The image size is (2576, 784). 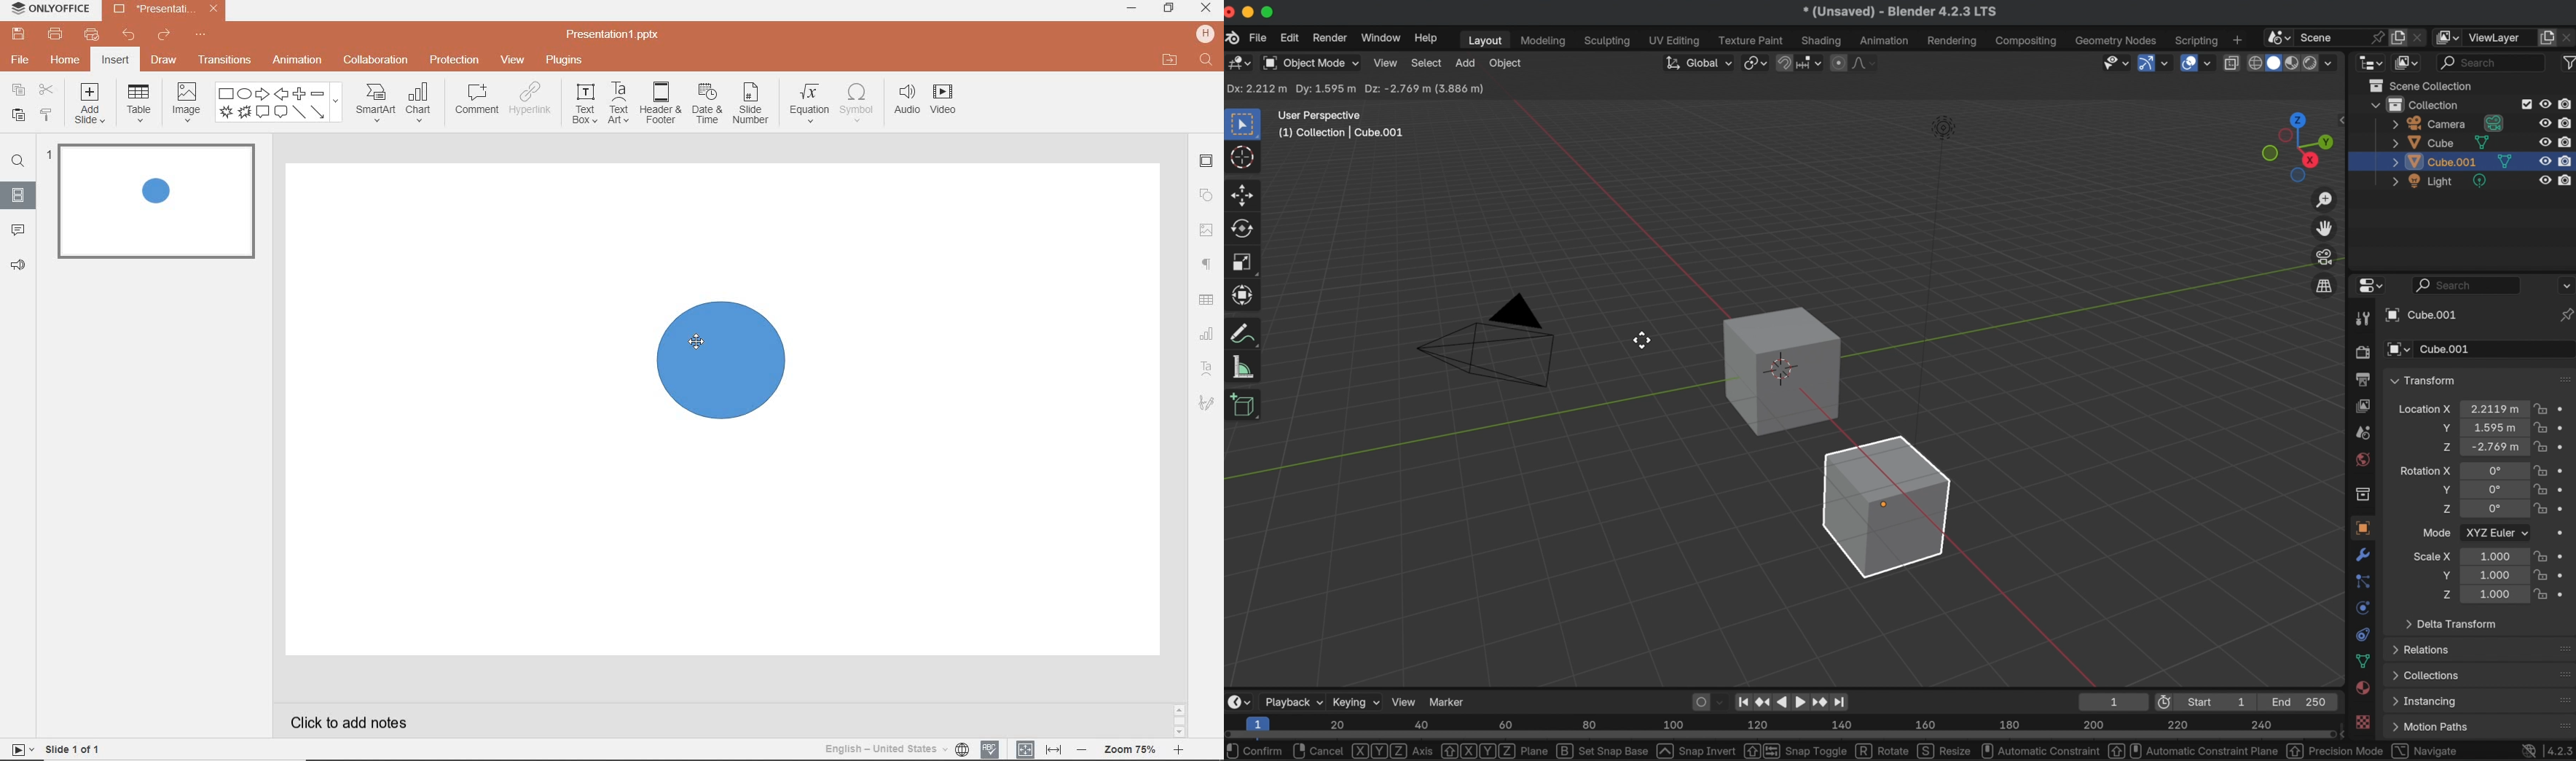 I want to click on Navigate, so click(x=2425, y=750).